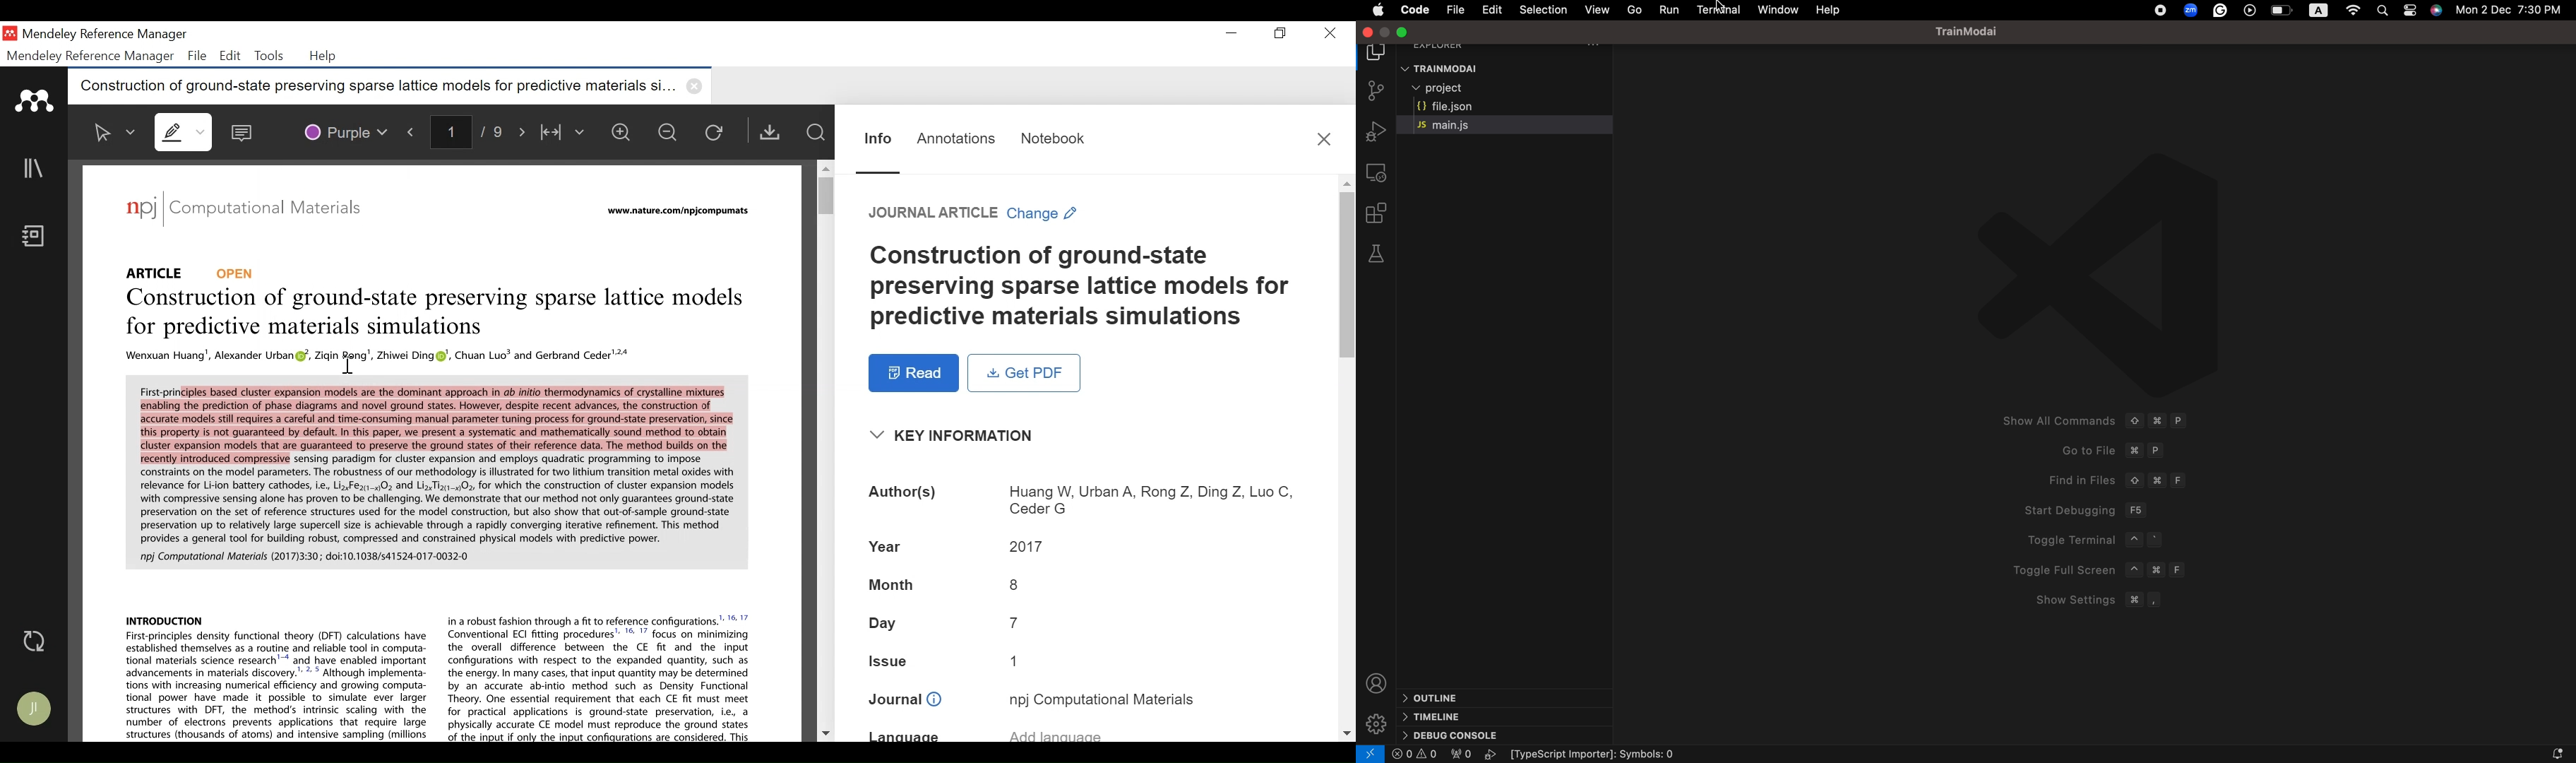 The image size is (2576, 784). Describe the element at coordinates (2109, 540) in the screenshot. I see `Toggle Terminal` at that location.